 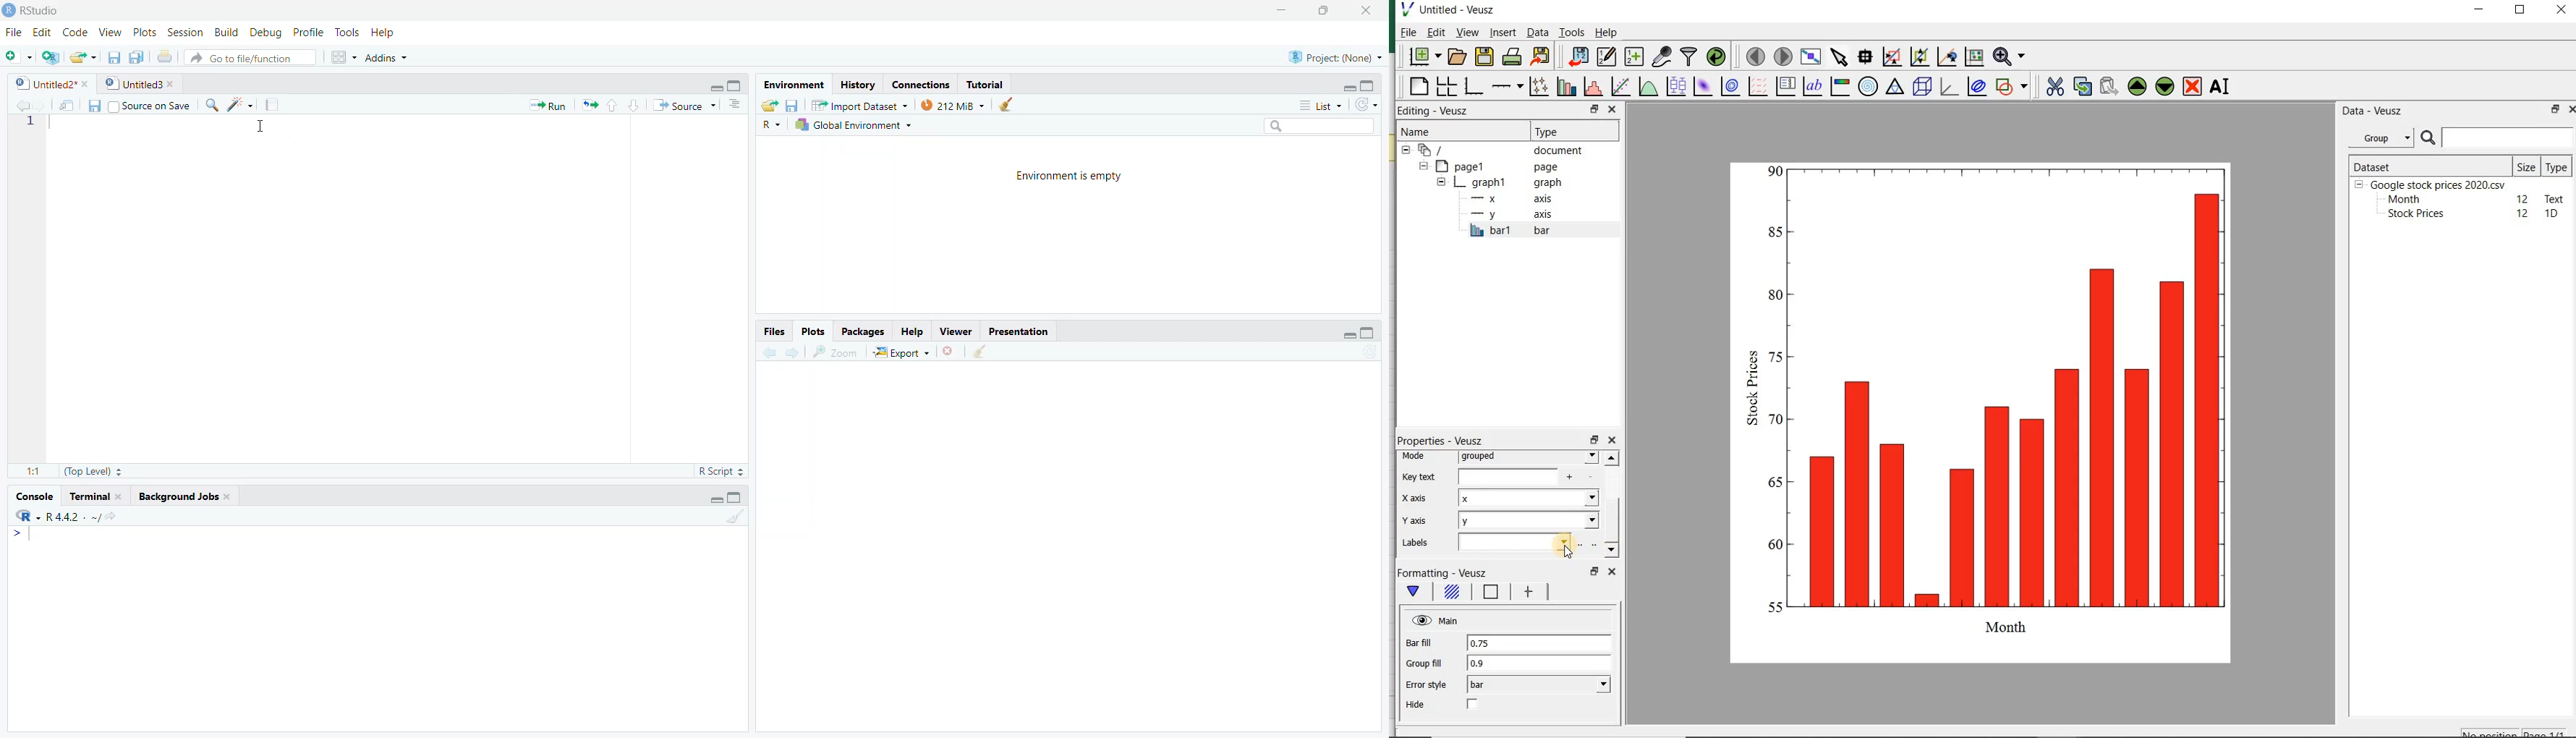 What do you see at coordinates (1368, 11) in the screenshot?
I see `close` at bounding box center [1368, 11].